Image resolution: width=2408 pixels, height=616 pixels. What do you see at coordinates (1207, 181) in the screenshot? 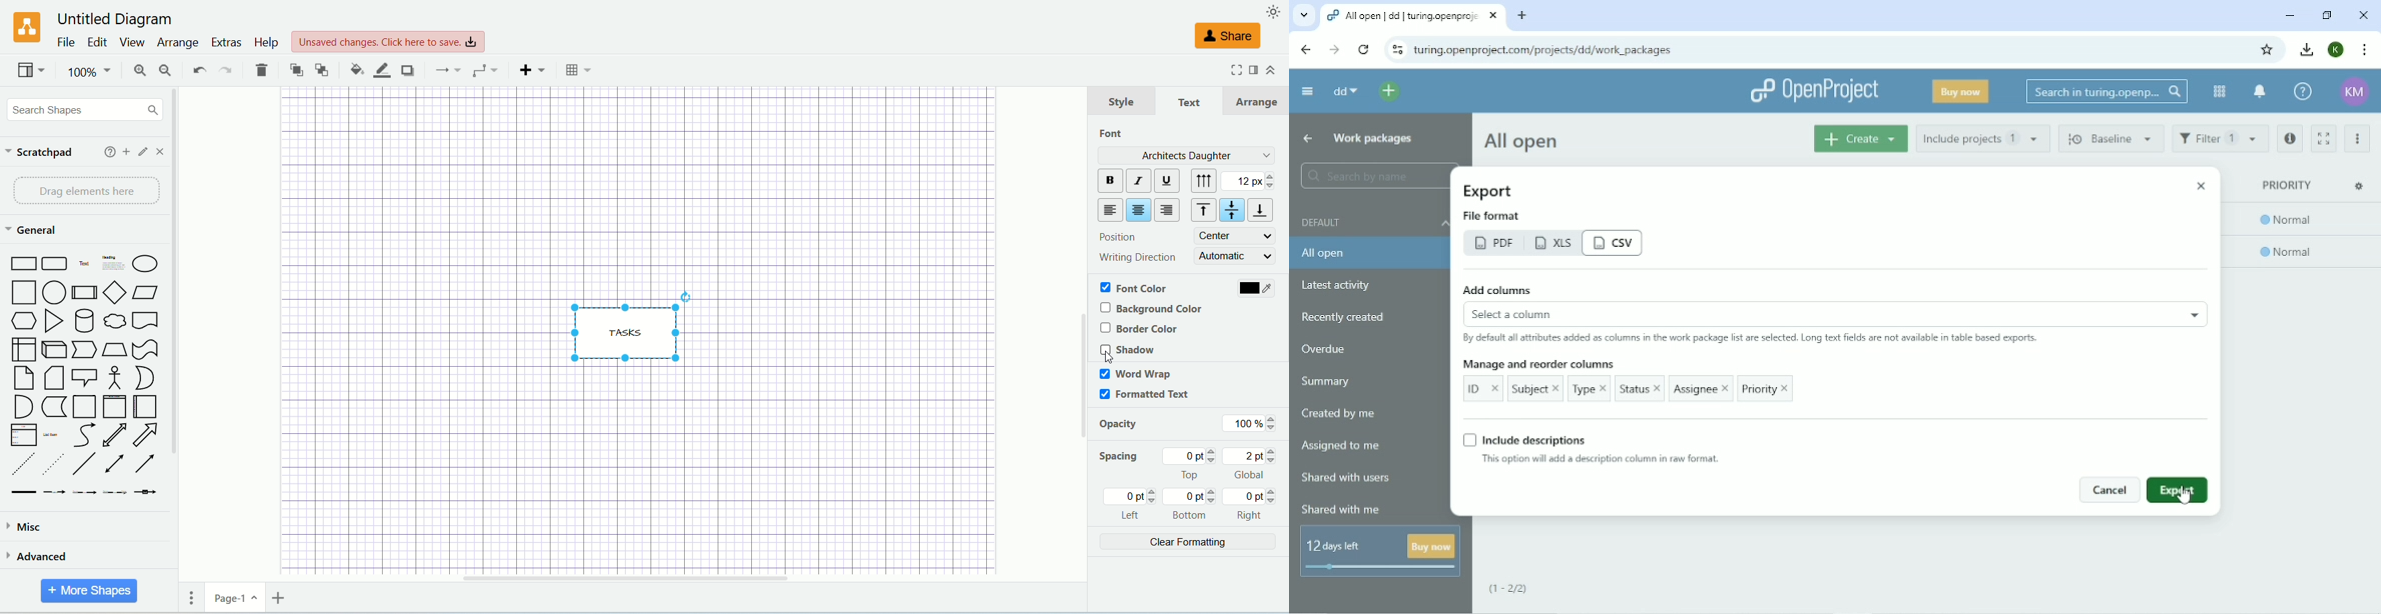
I see `vertical` at bounding box center [1207, 181].